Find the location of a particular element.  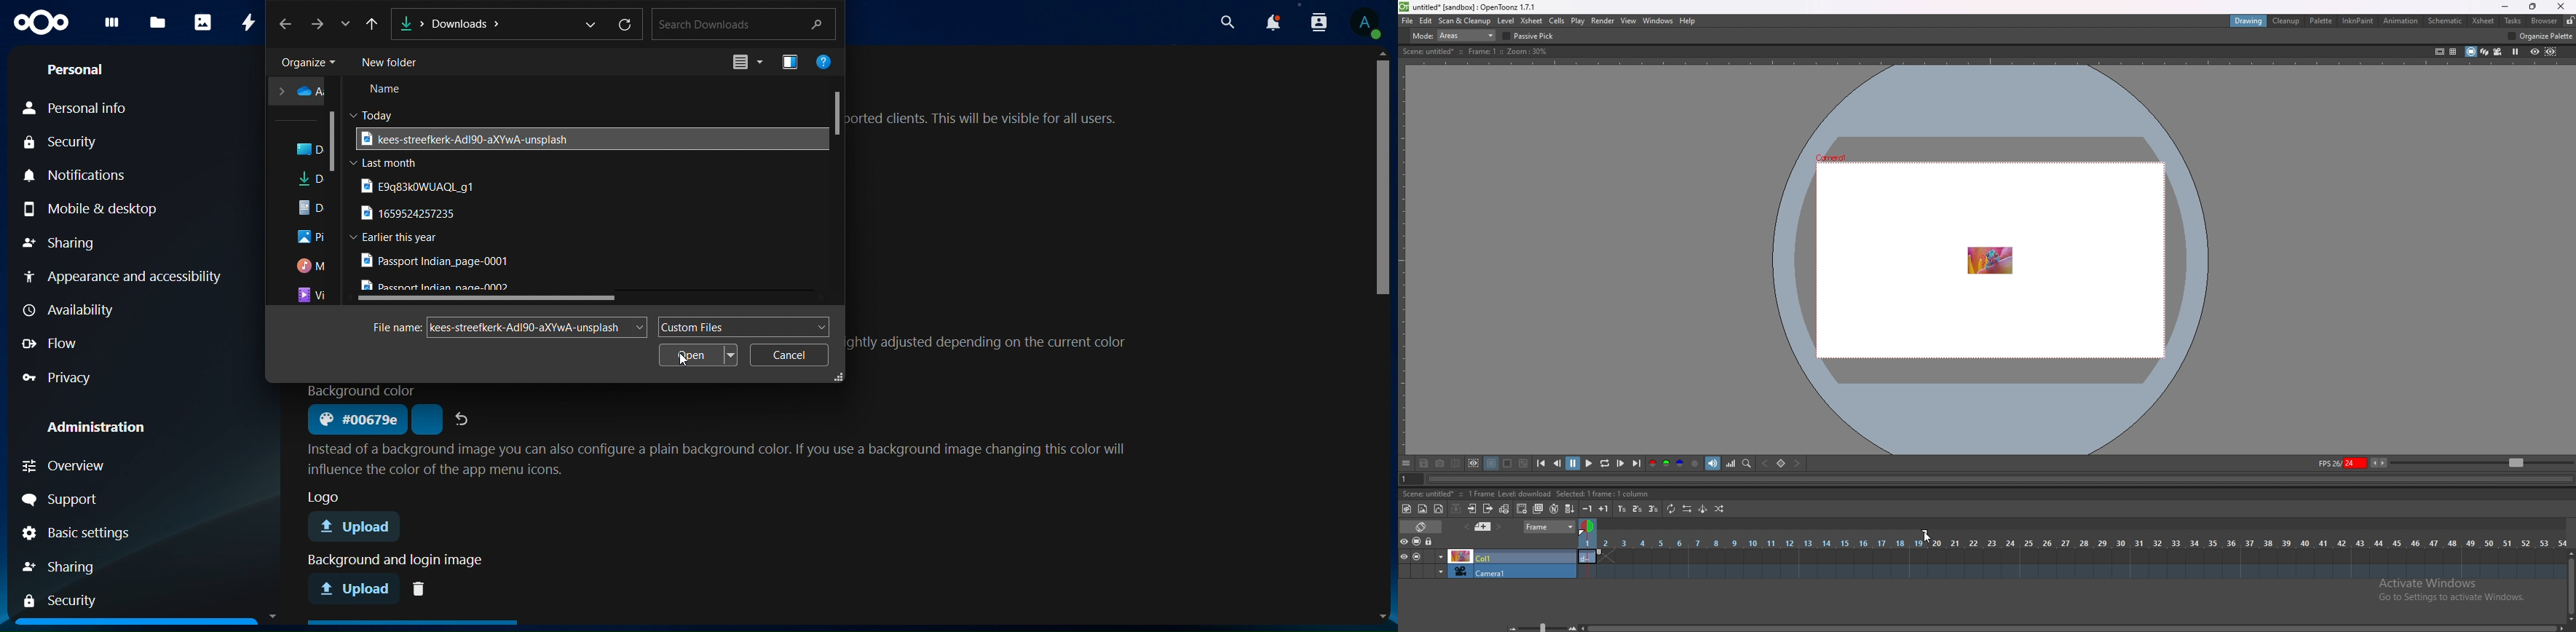

profile is located at coordinates (1367, 26).